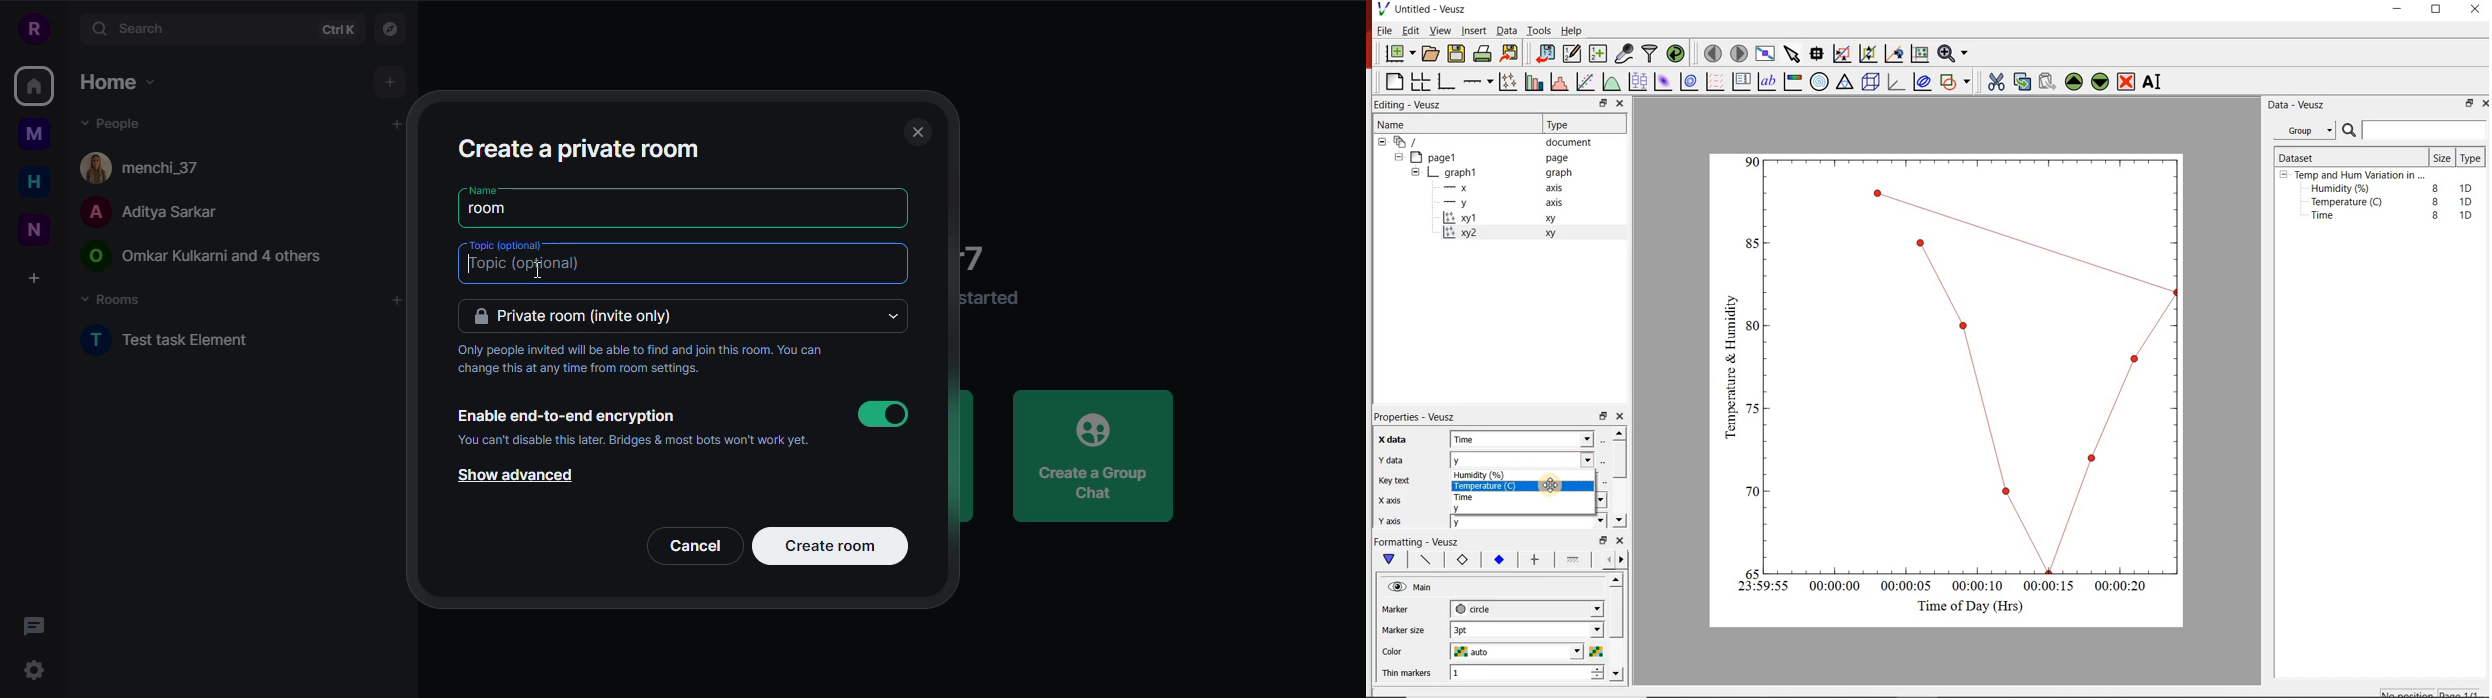 The height and width of the screenshot is (700, 2492). I want to click on add, so click(395, 301).